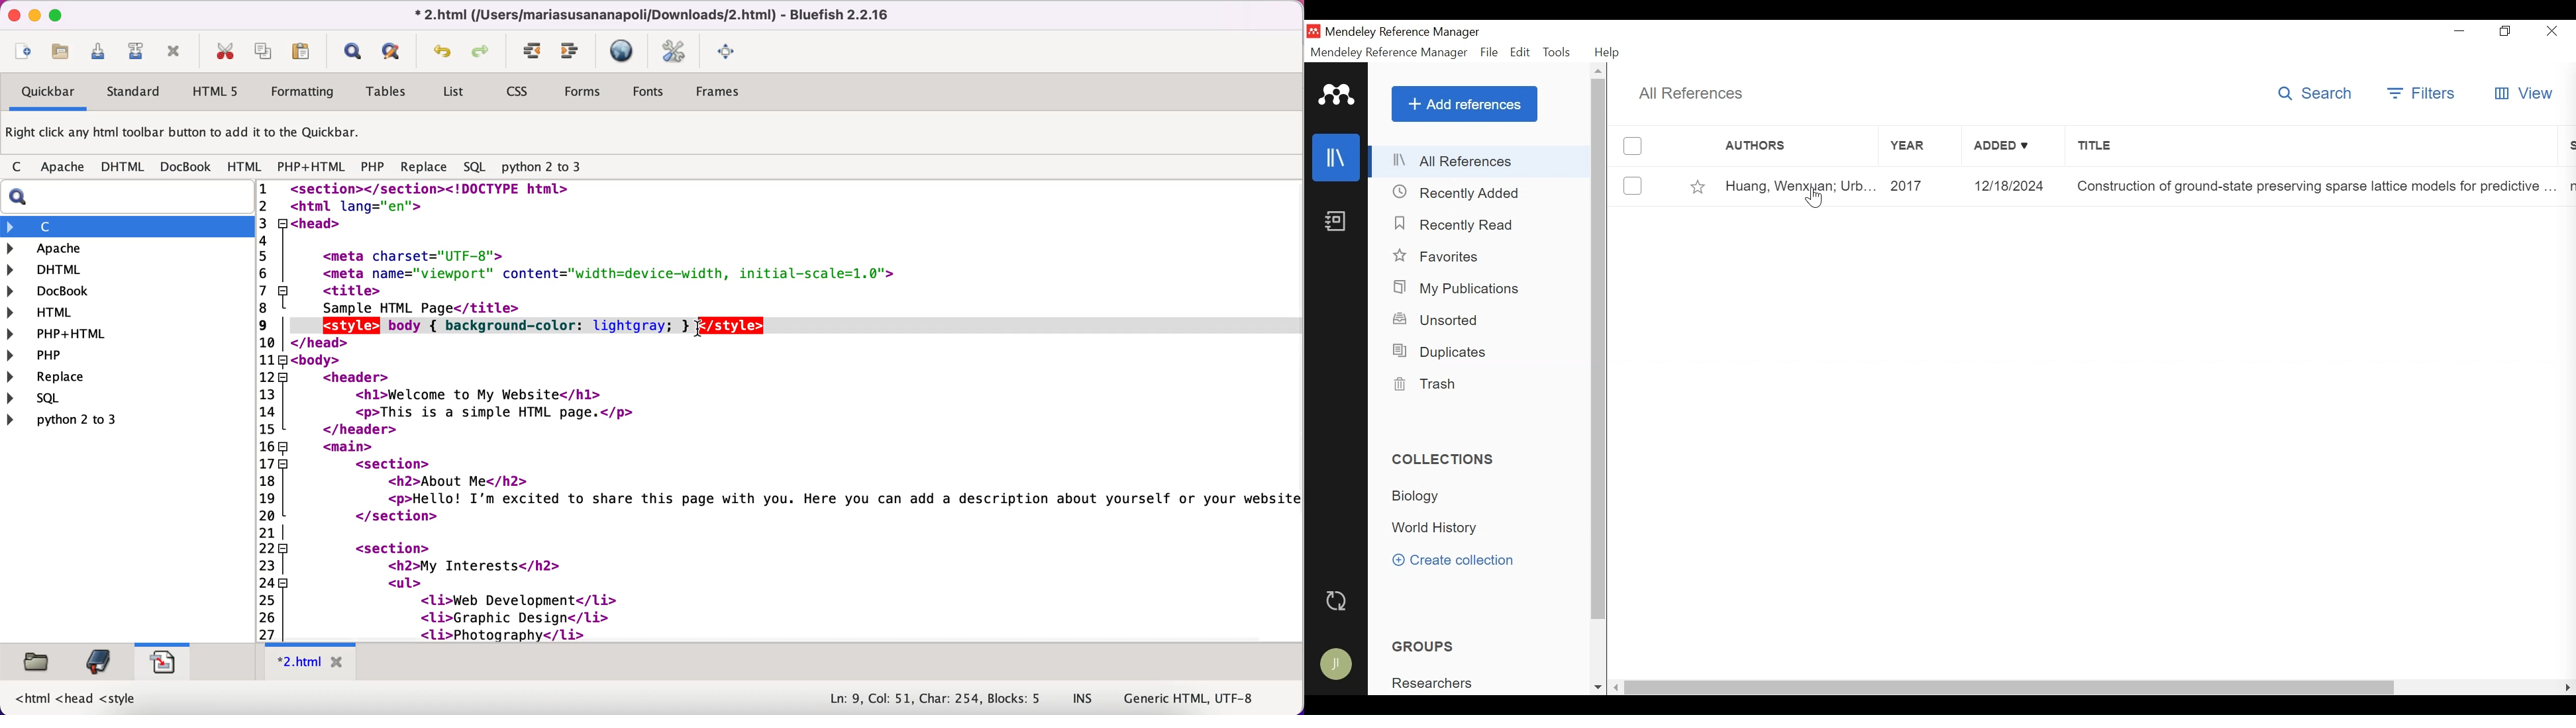 This screenshot has width=2576, height=728. What do you see at coordinates (1921, 187) in the screenshot?
I see `2017` at bounding box center [1921, 187].